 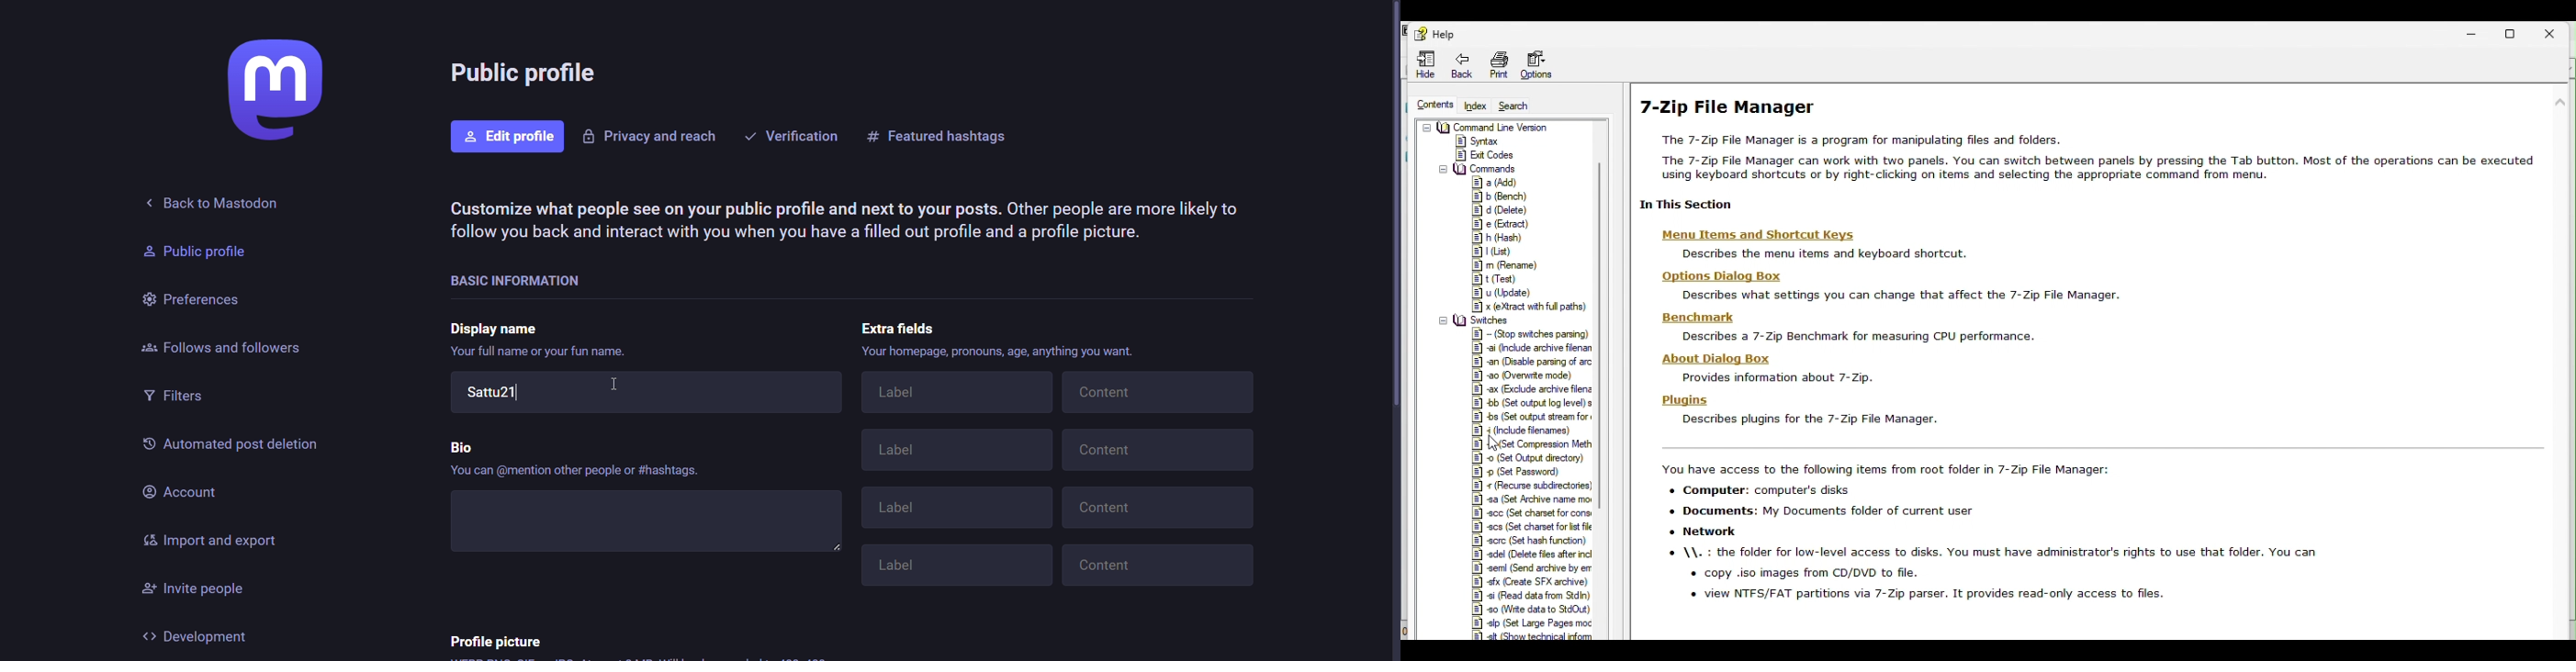 What do you see at coordinates (1783, 377) in the screenshot?
I see `description text` at bounding box center [1783, 377].